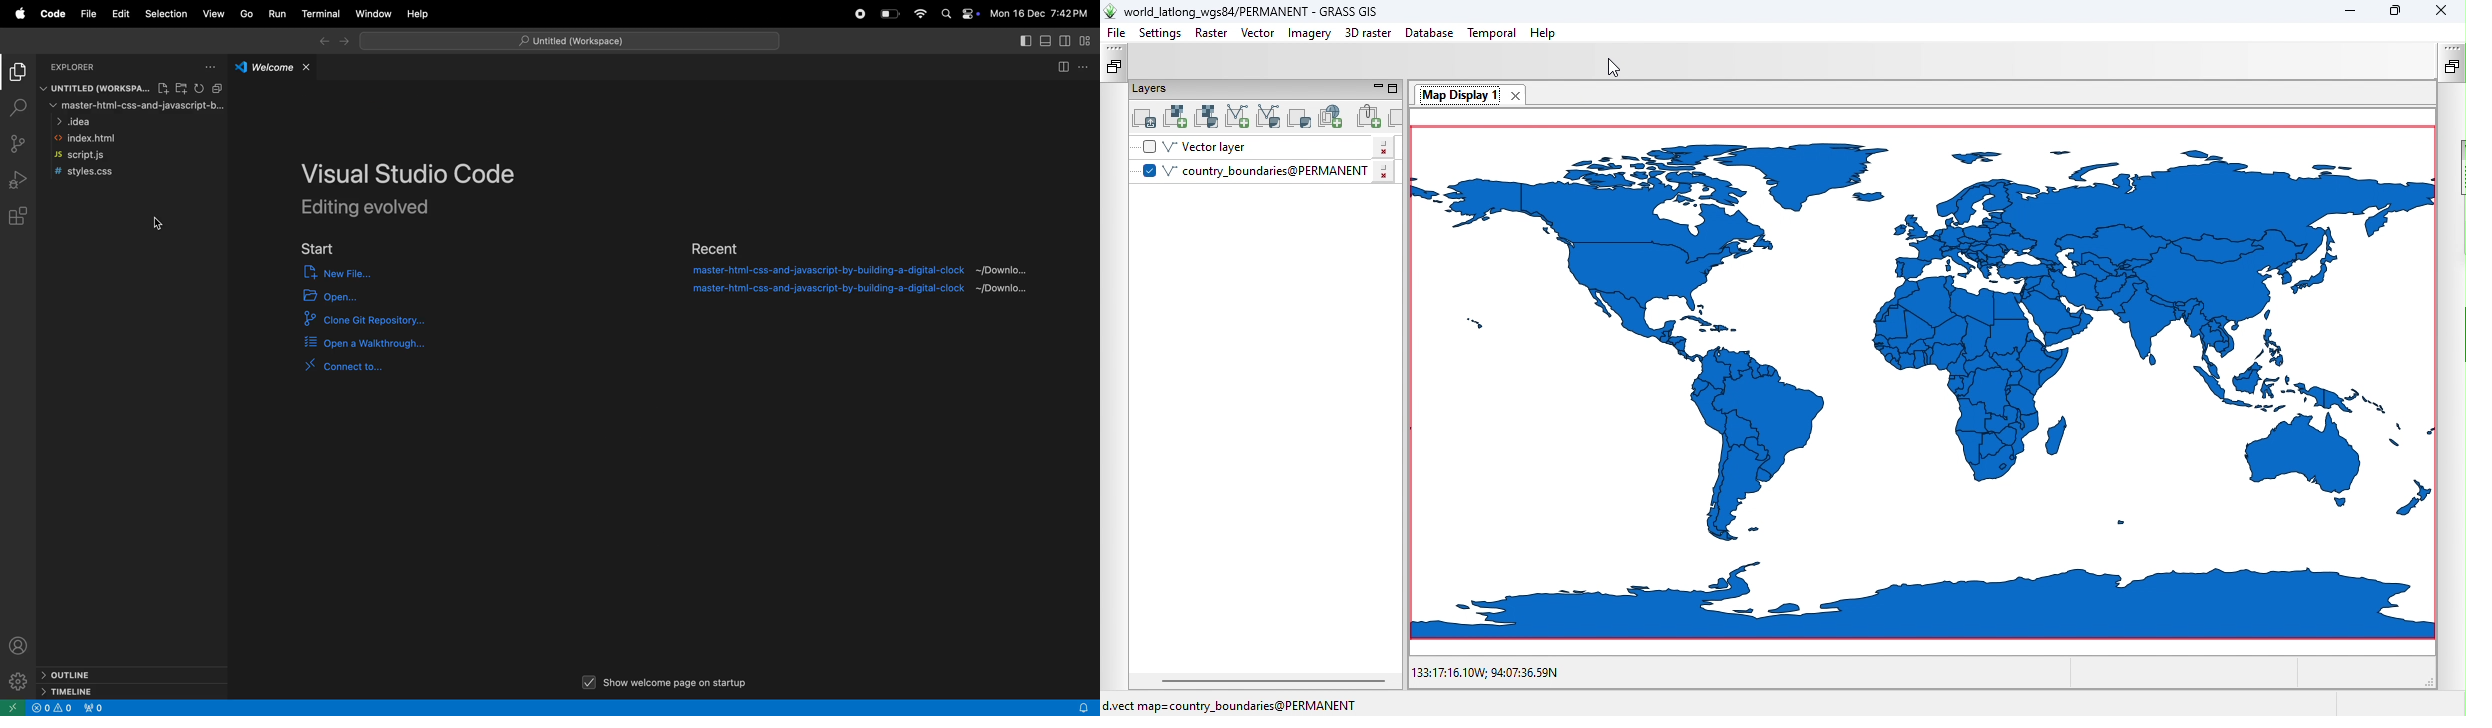 This screenshot has height=728, width=2492. Describe the element at coordinates (368, 344) in the screenshot. I see `open an walk through` at that location.